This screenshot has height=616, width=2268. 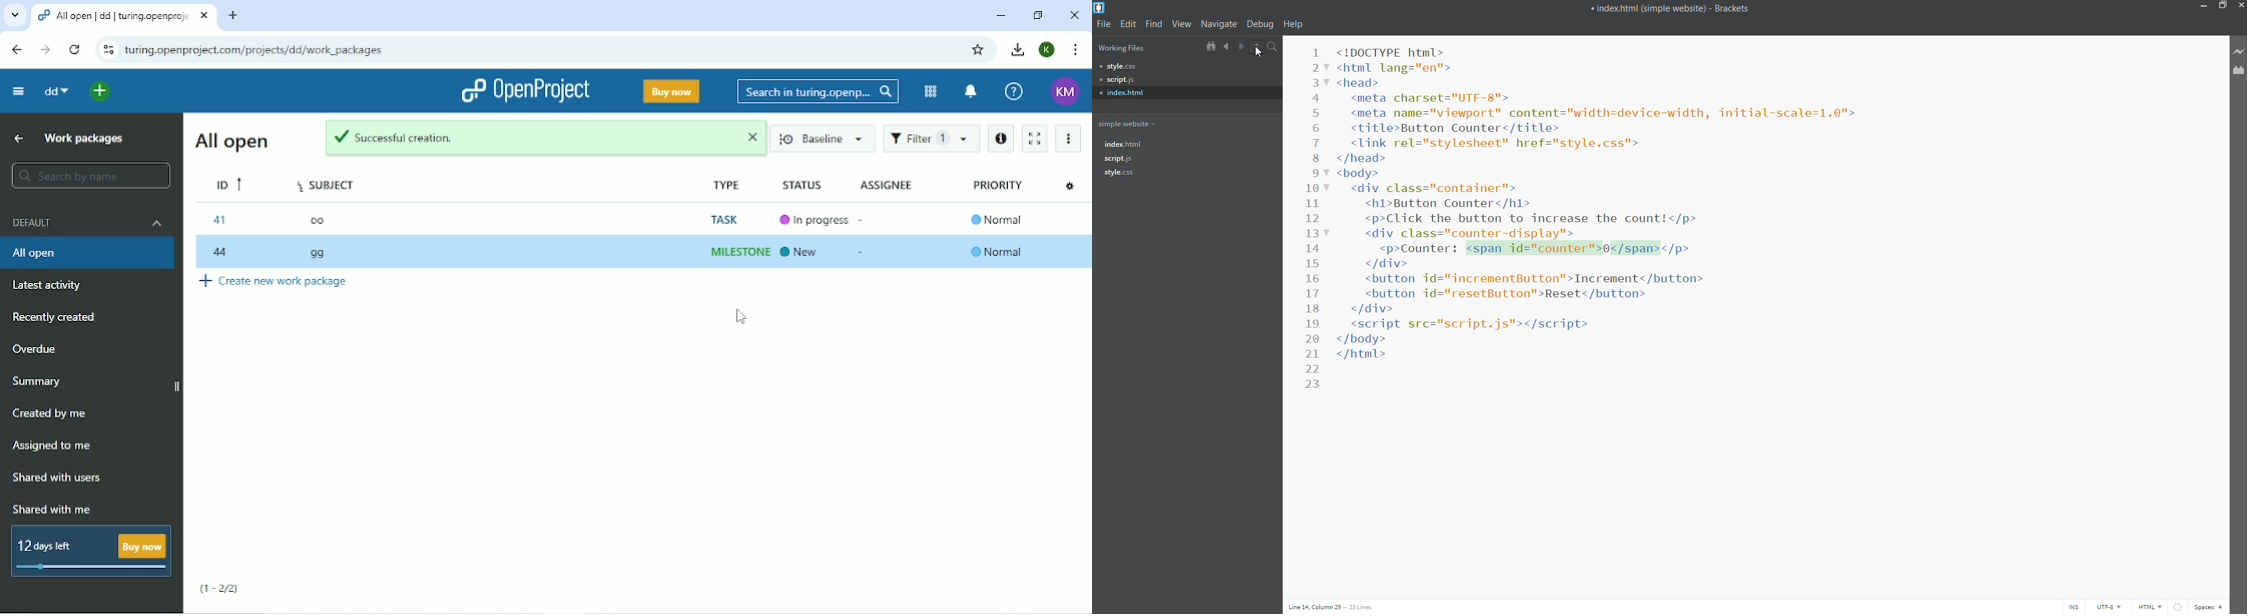 I want to click on dd, so click(x=56, y=91).